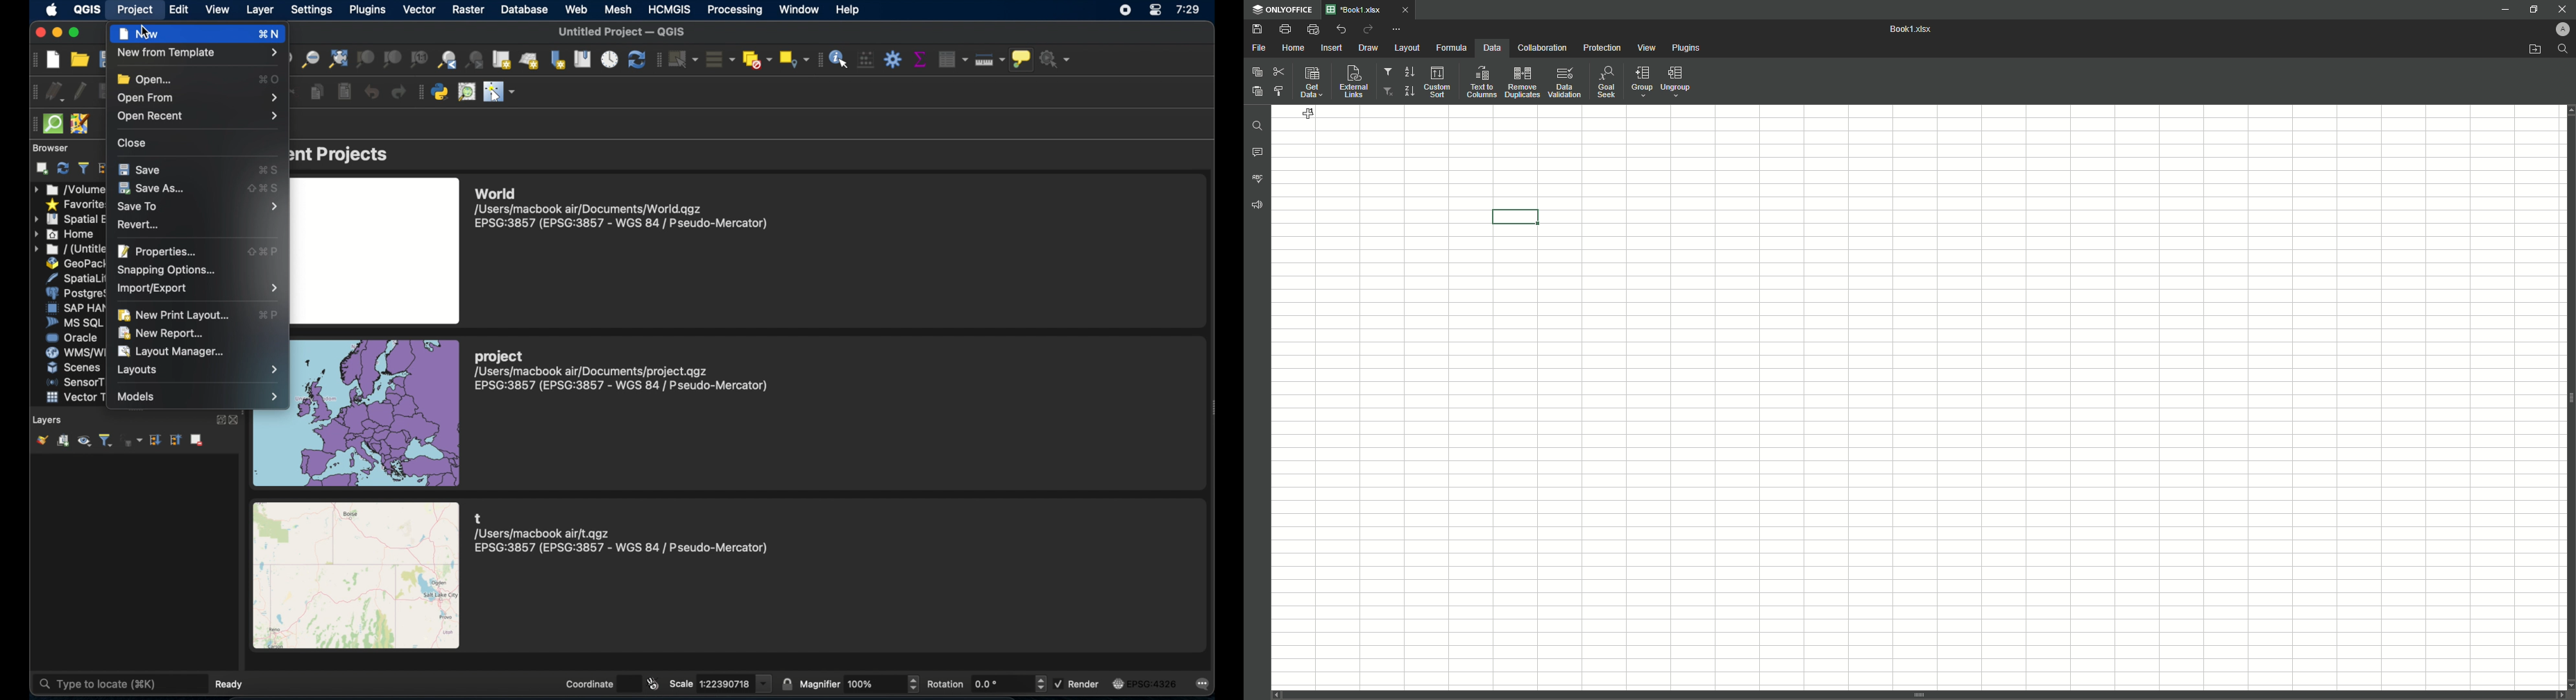 The height and width of the screenshot is (700, 2576). Describe the element at coordinates (1398, 28) in the screenshot. I see `More Options` at that location.